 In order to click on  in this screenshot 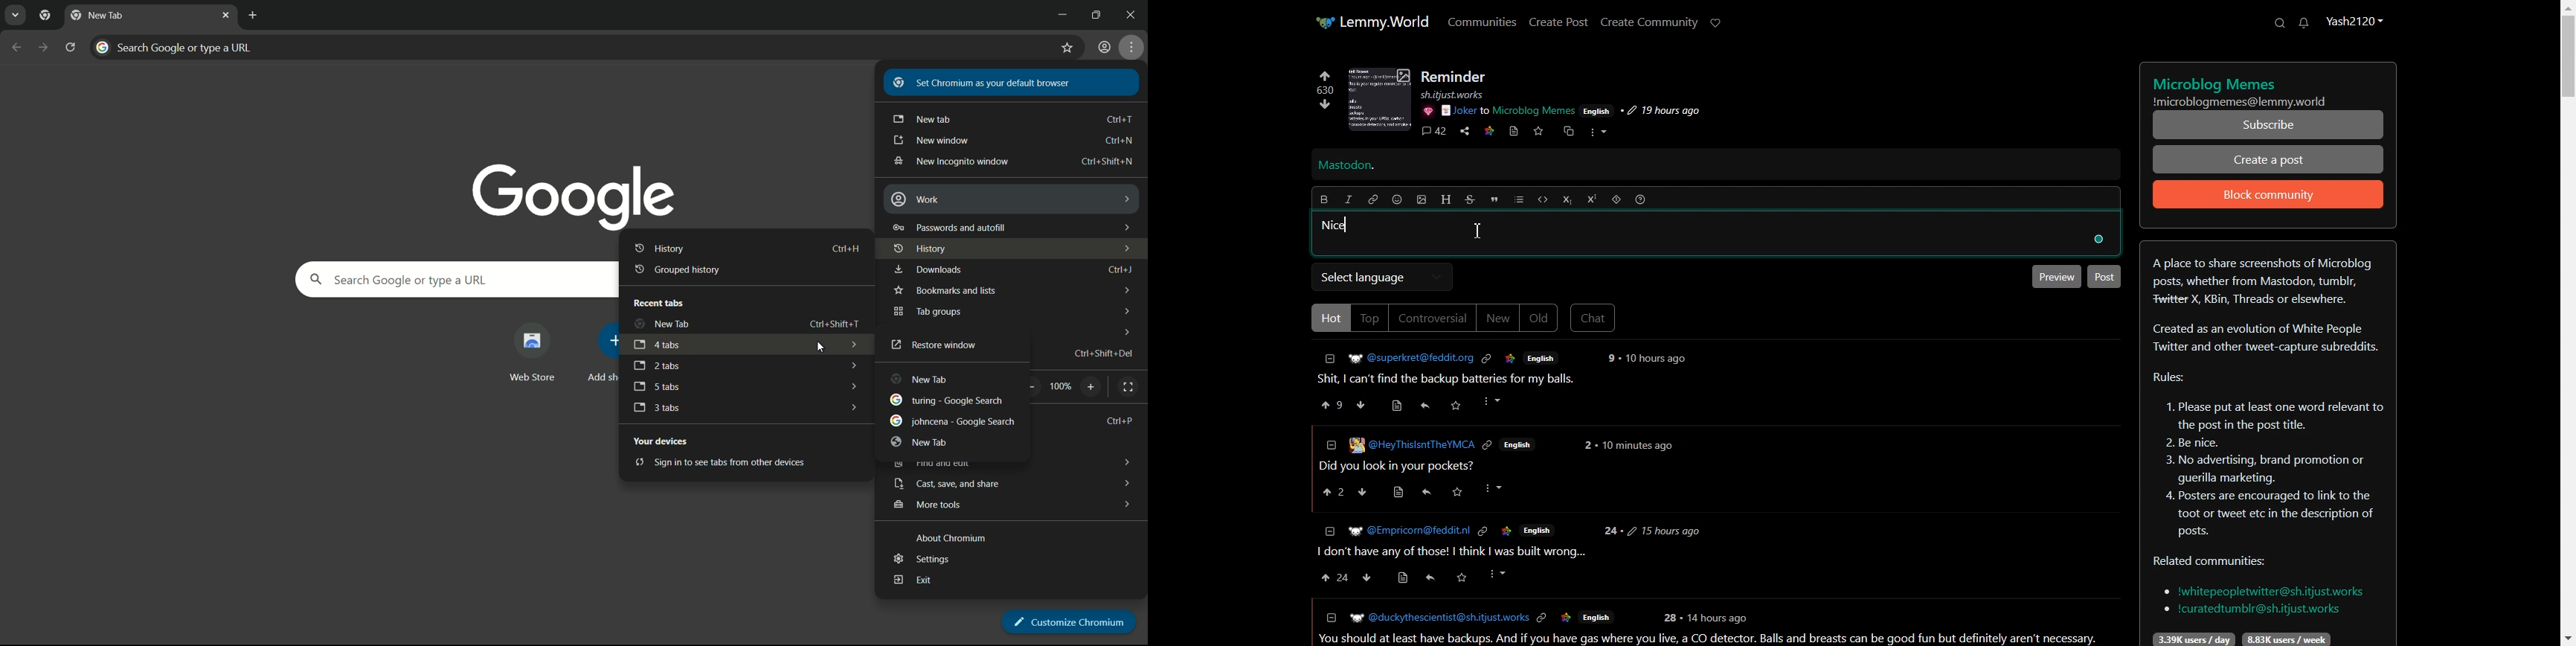, I will do `click(1404, 579)`.